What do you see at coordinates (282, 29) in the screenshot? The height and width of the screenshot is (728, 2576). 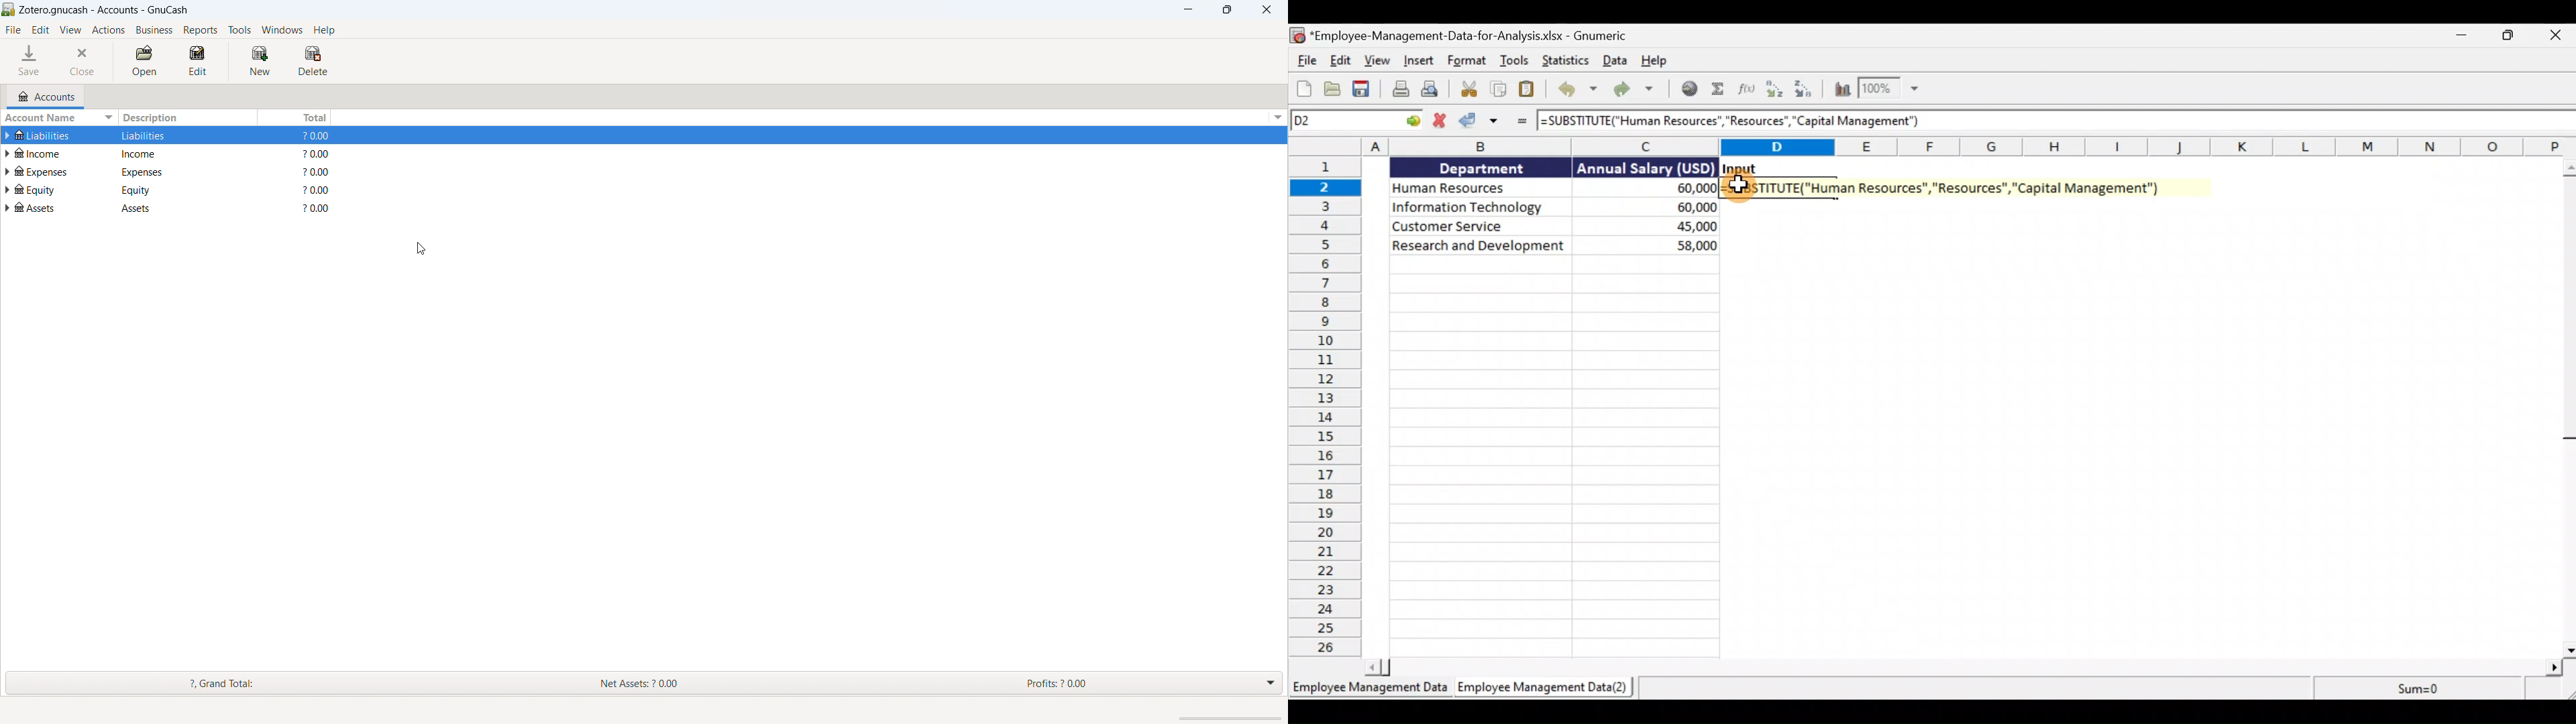 I see `windows` at bounding box center [282, 29].